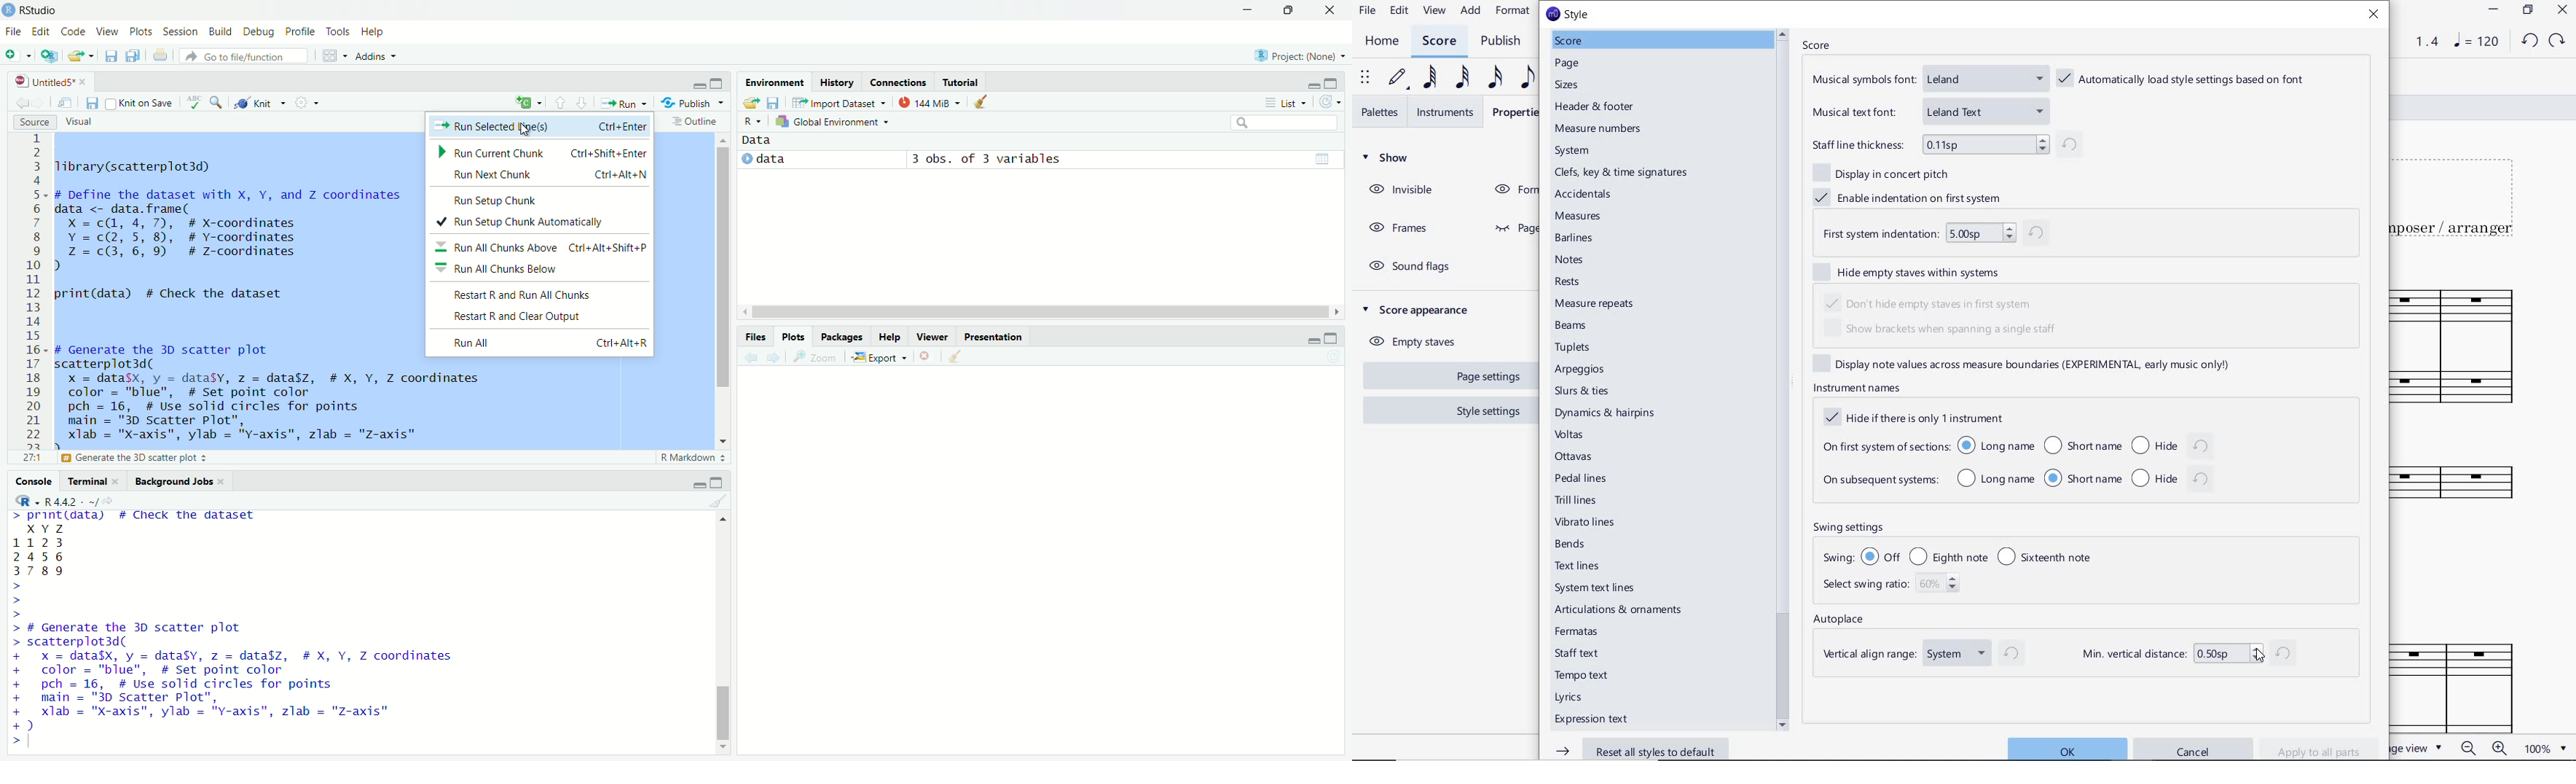  Describe the element at coordinates (87, 81) in the screenshot. I see `close` at that location.